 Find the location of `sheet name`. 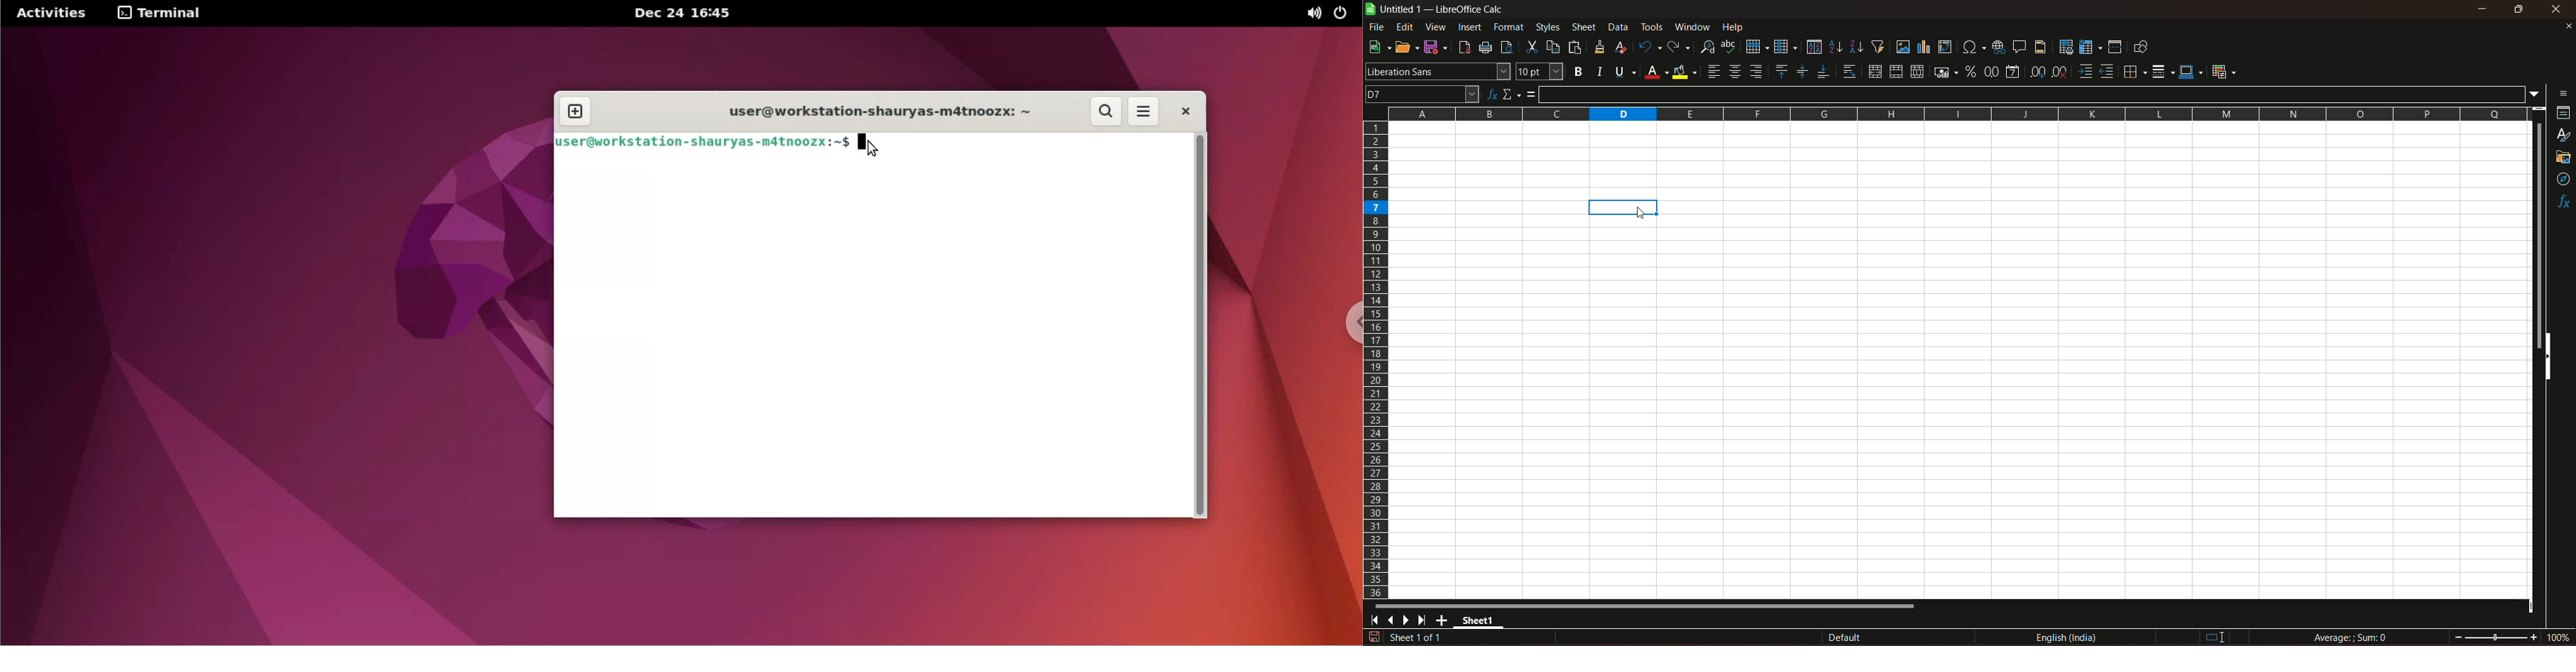

sheet name is located at coordinates (1395, 9).